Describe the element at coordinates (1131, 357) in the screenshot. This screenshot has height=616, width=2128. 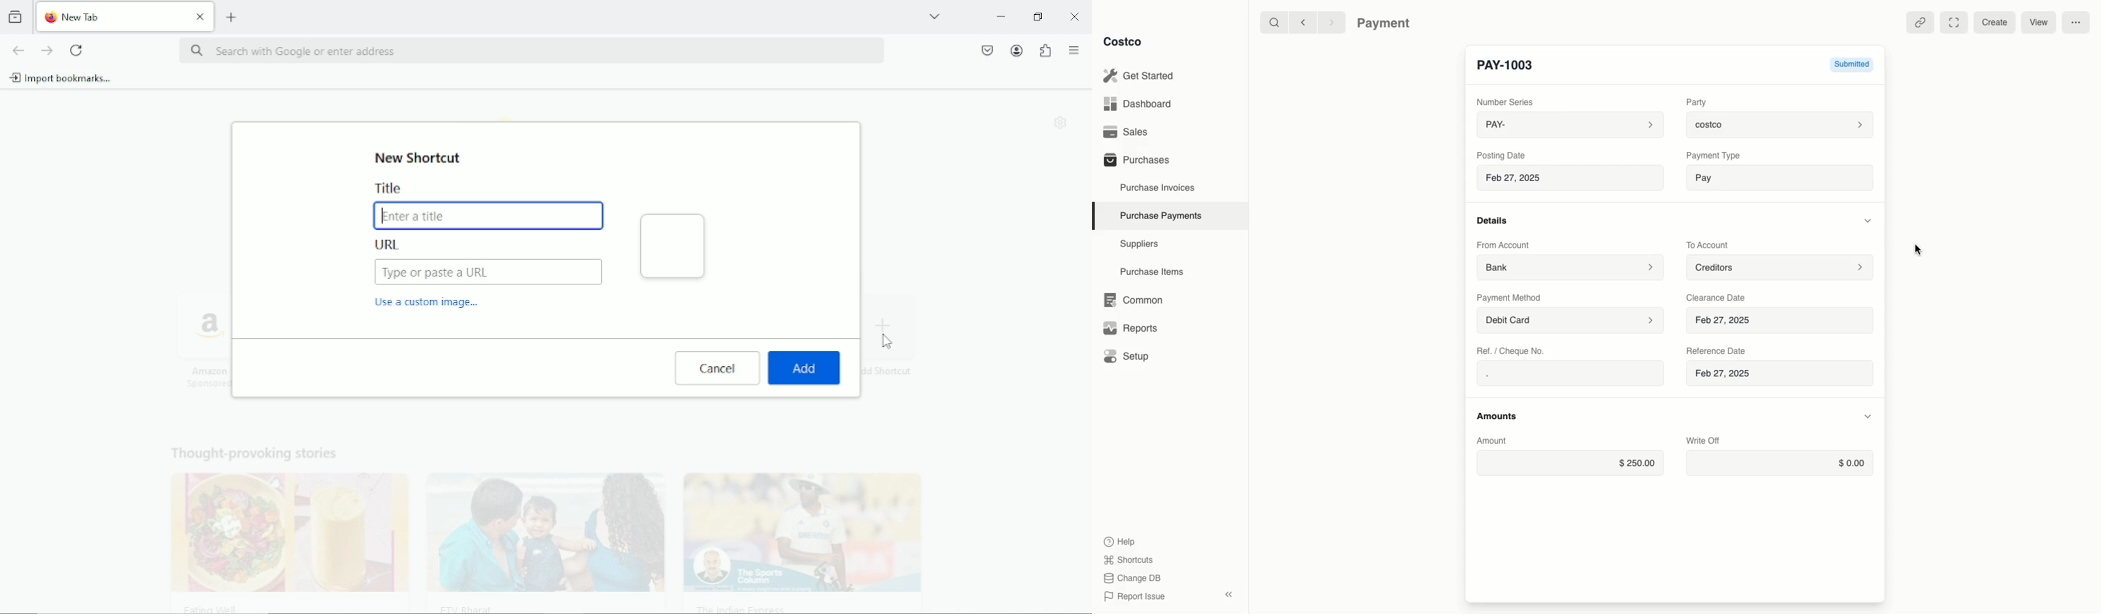
I see `Setup` at that location.